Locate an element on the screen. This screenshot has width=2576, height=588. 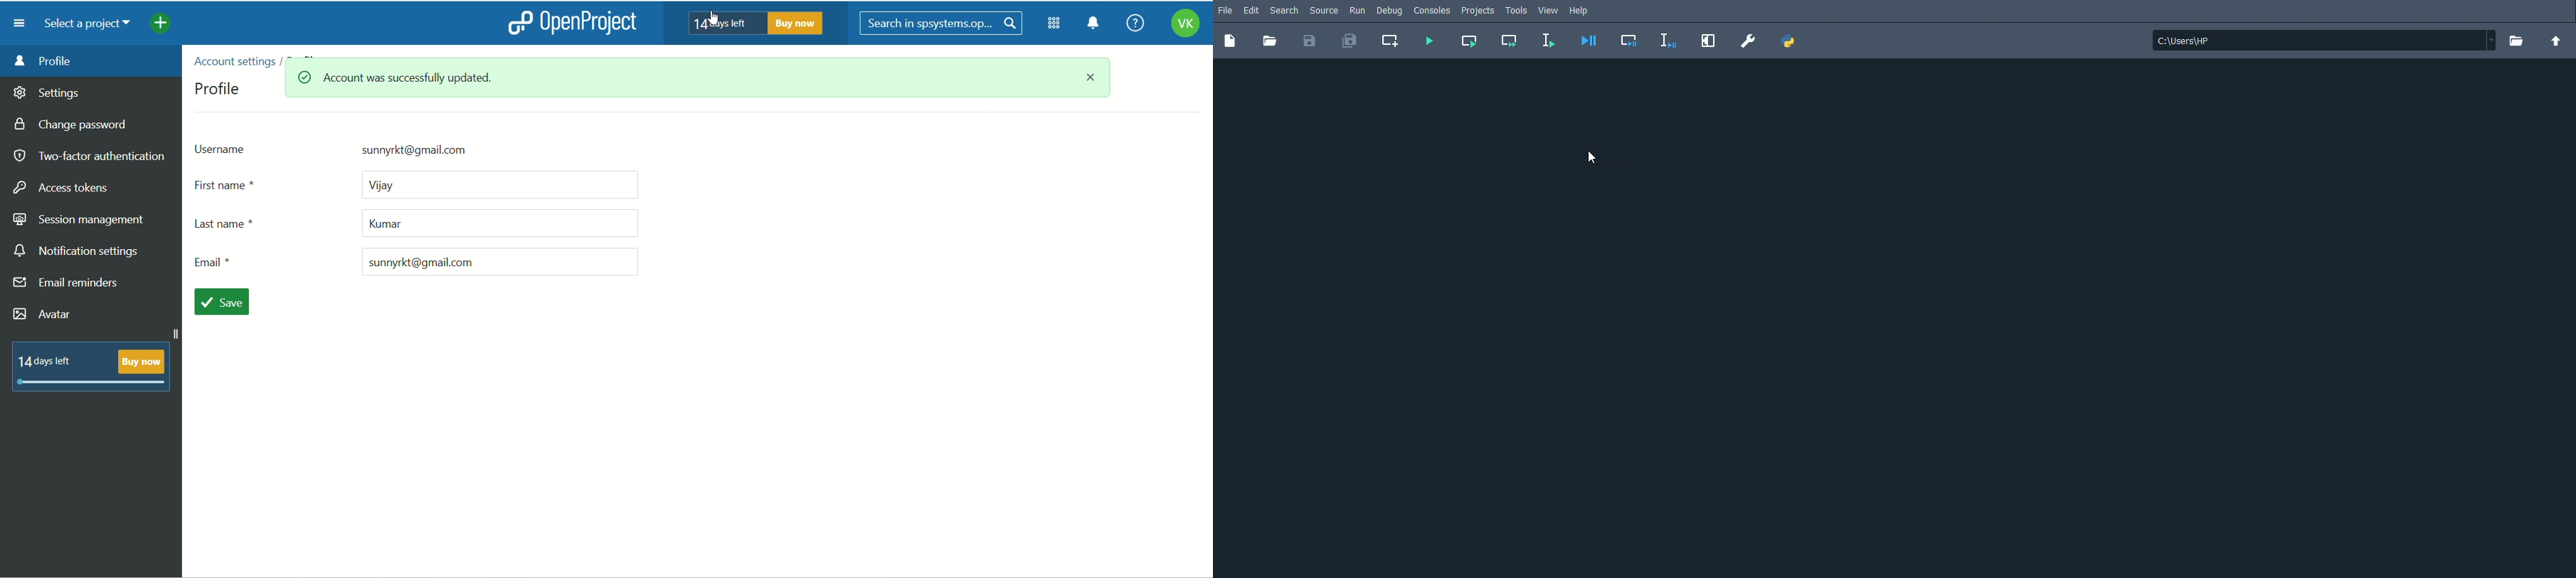
Debug file is located at coordinates (1589, 41).